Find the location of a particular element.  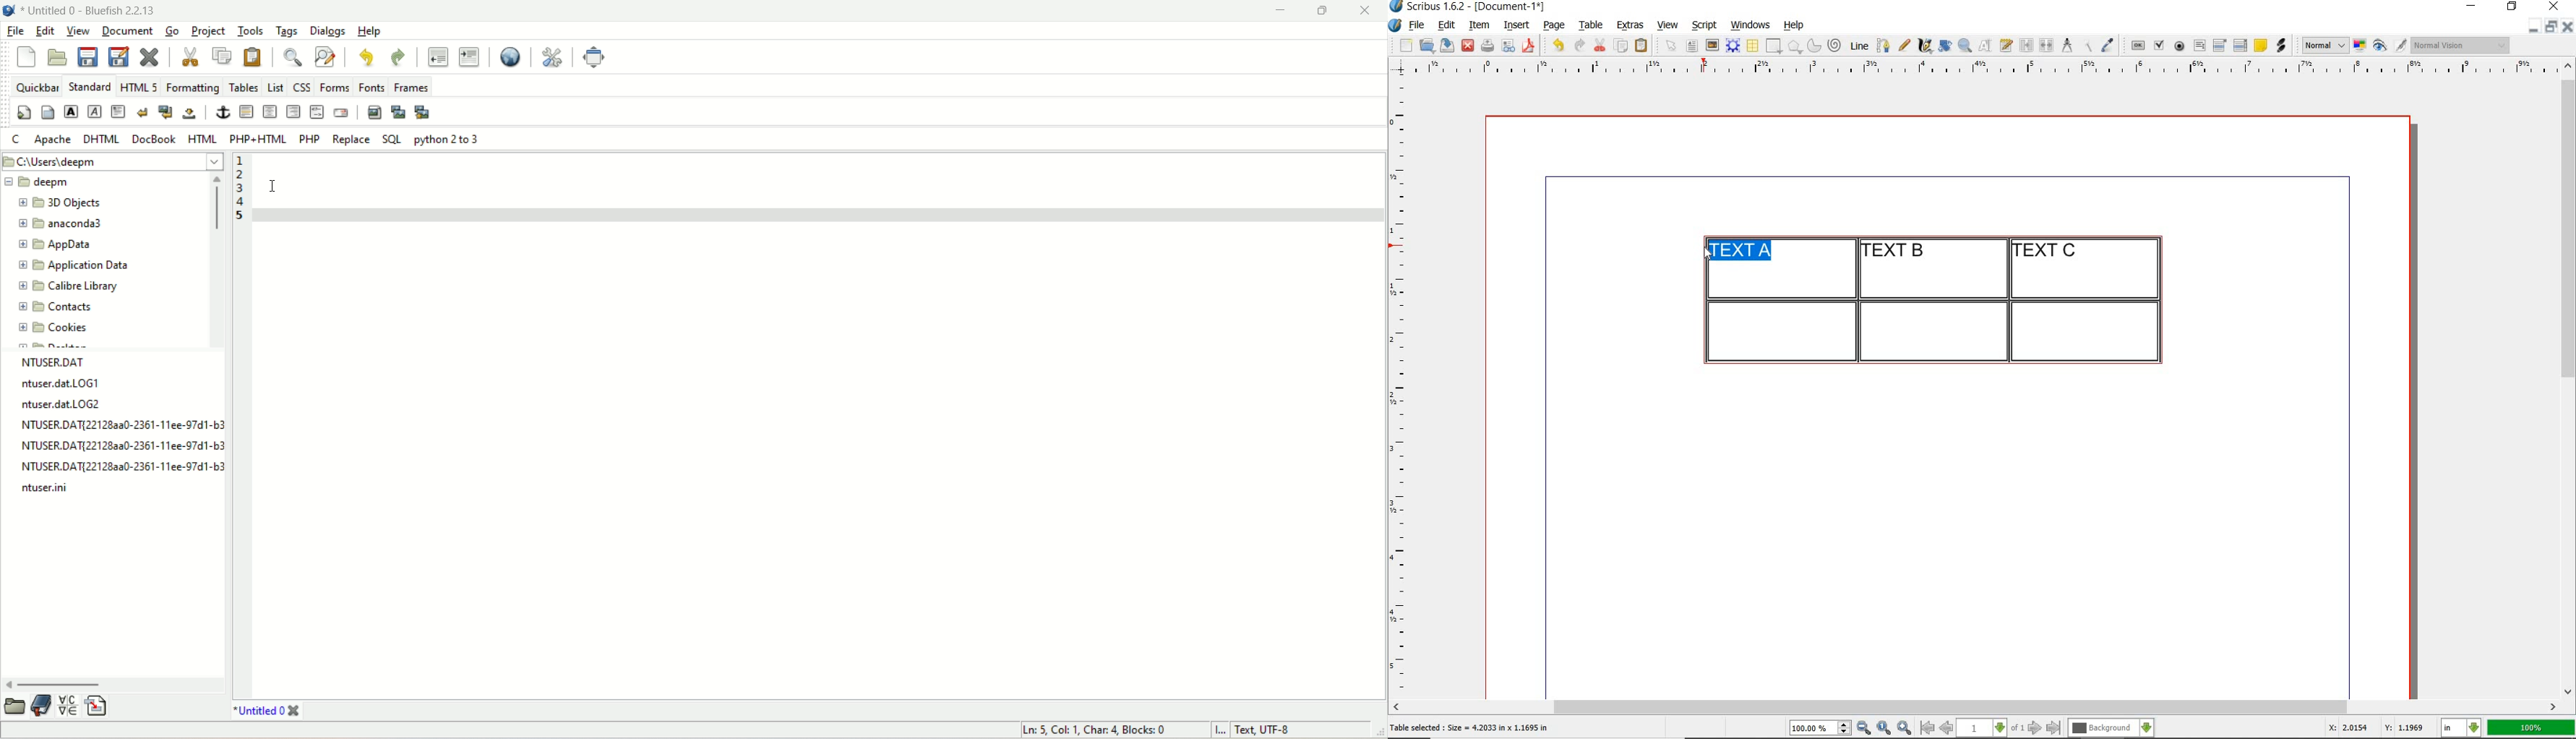

minimize is located at coordinates (2473, 7).